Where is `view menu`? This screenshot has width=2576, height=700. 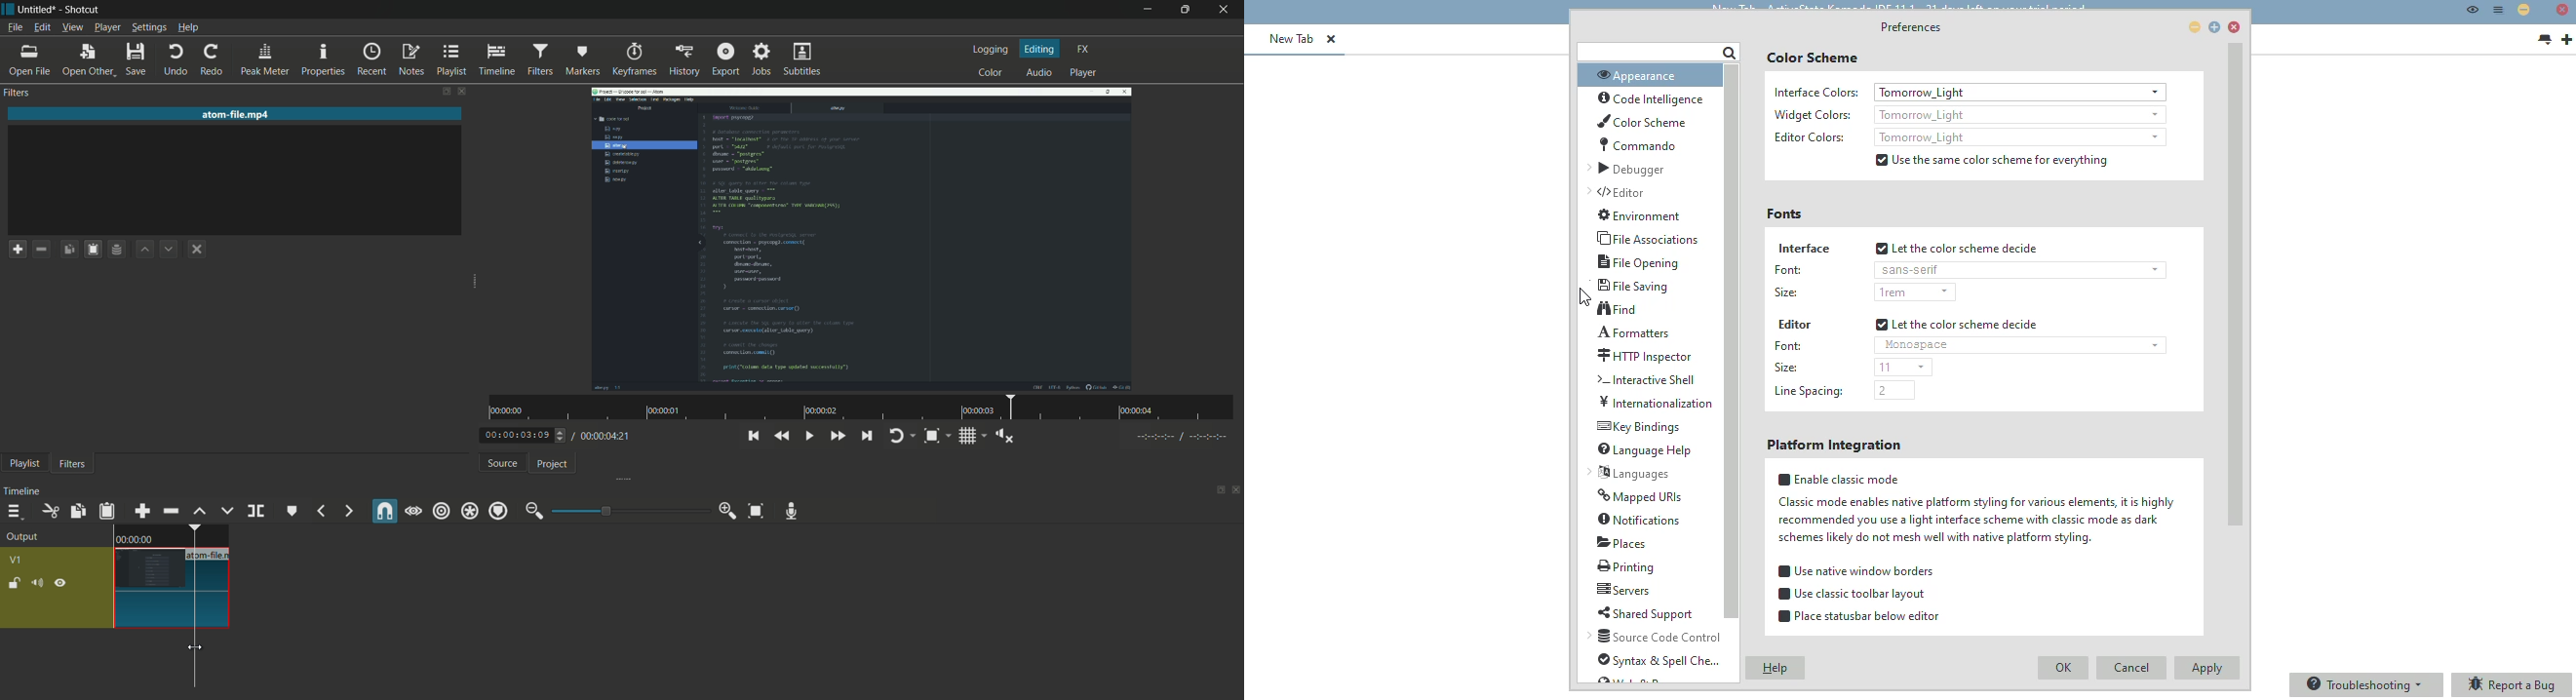
view menu is located at coordinates (74, 27).